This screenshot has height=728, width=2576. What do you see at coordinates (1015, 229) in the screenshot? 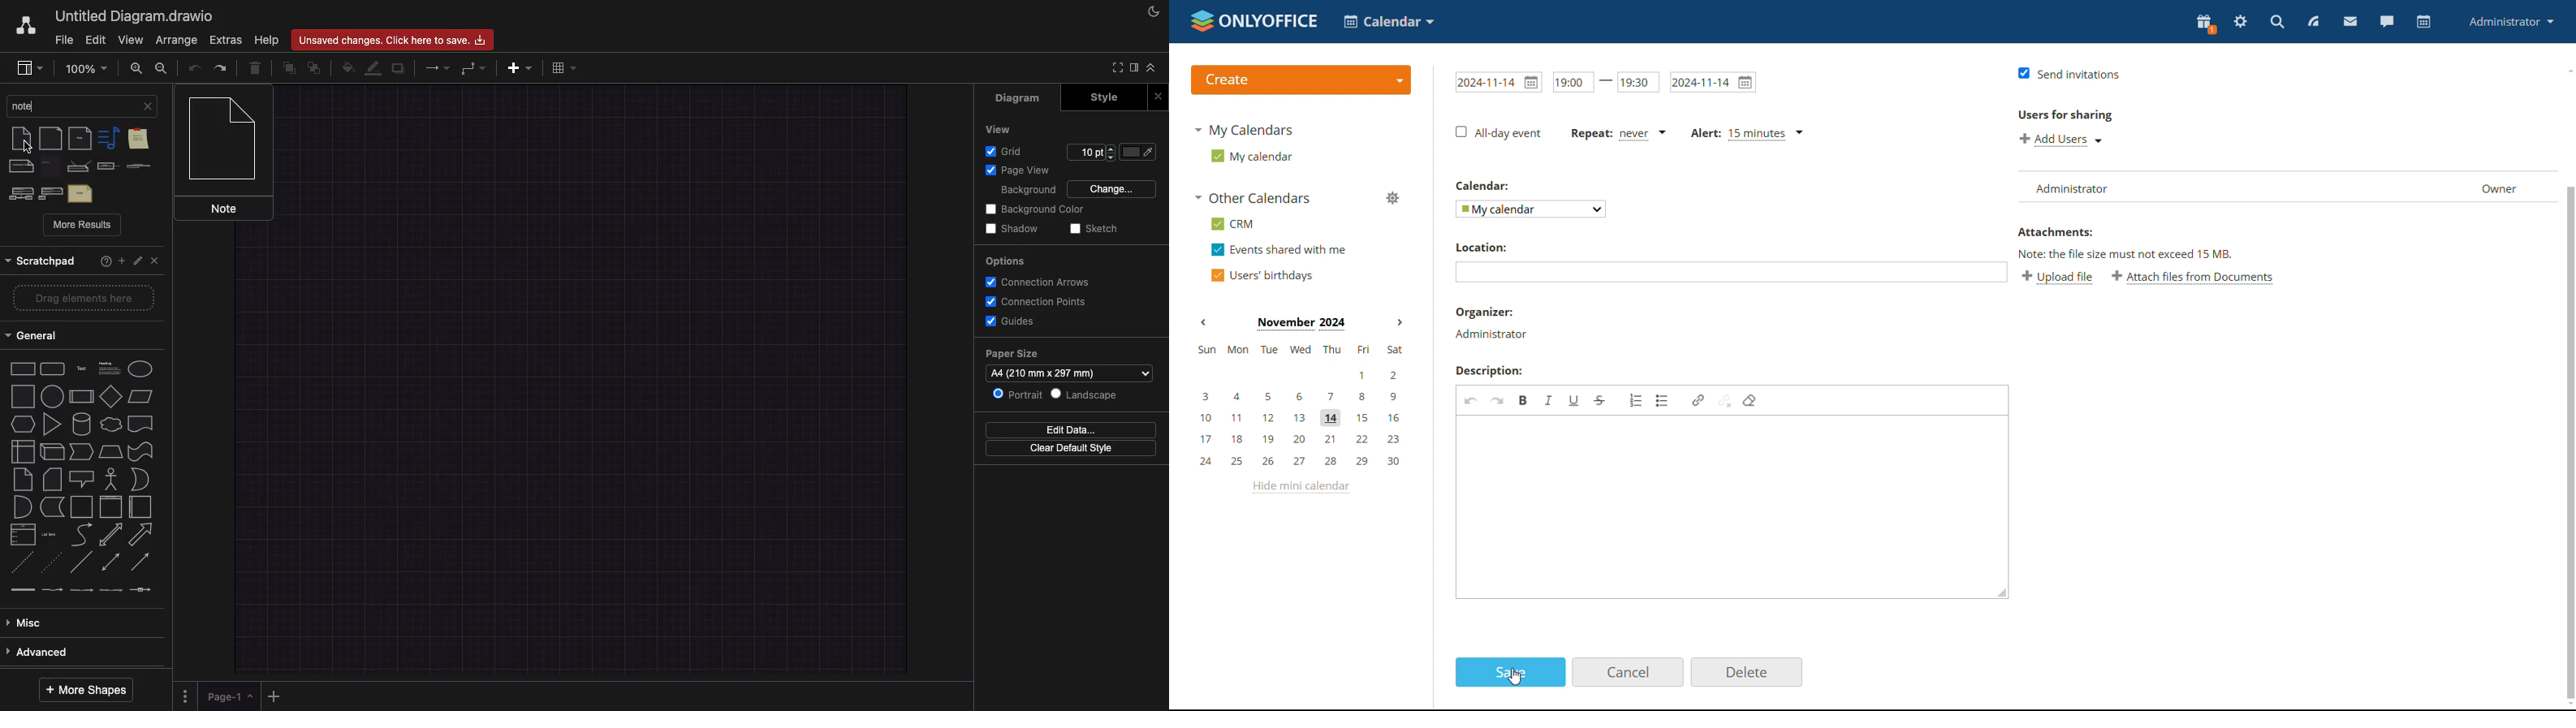
I see `Shadow` at bounding box center [1015, 229].